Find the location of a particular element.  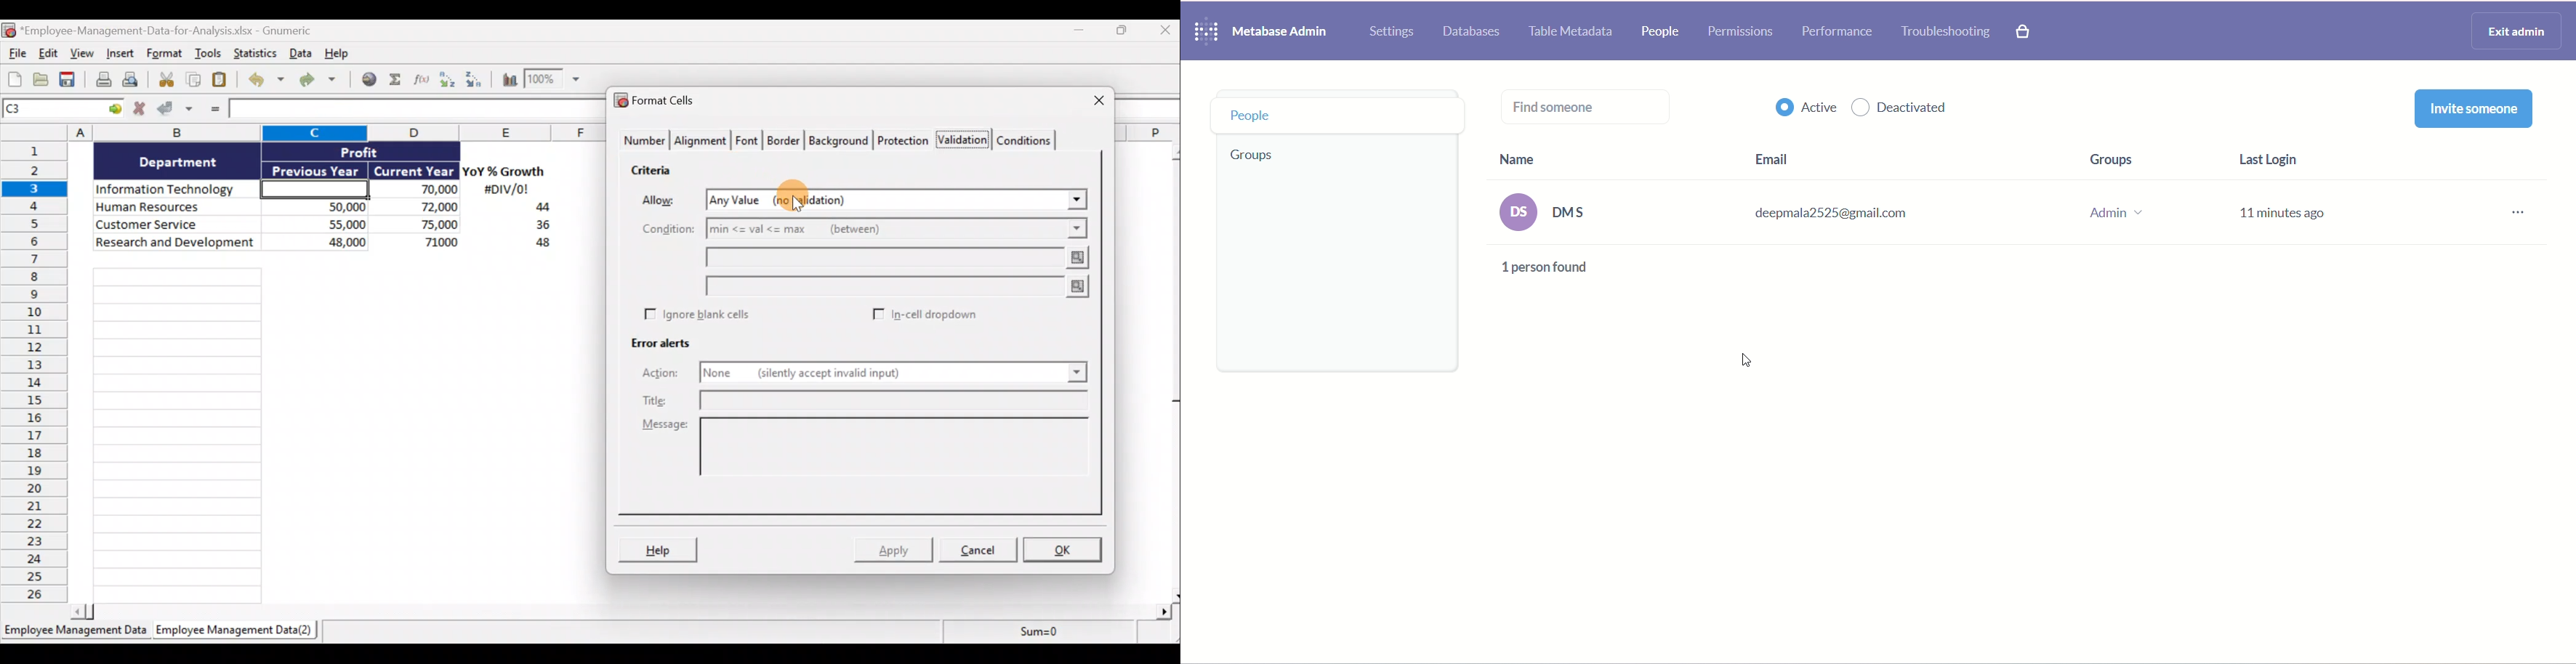

Format cells is located at coordinates (658, 102).